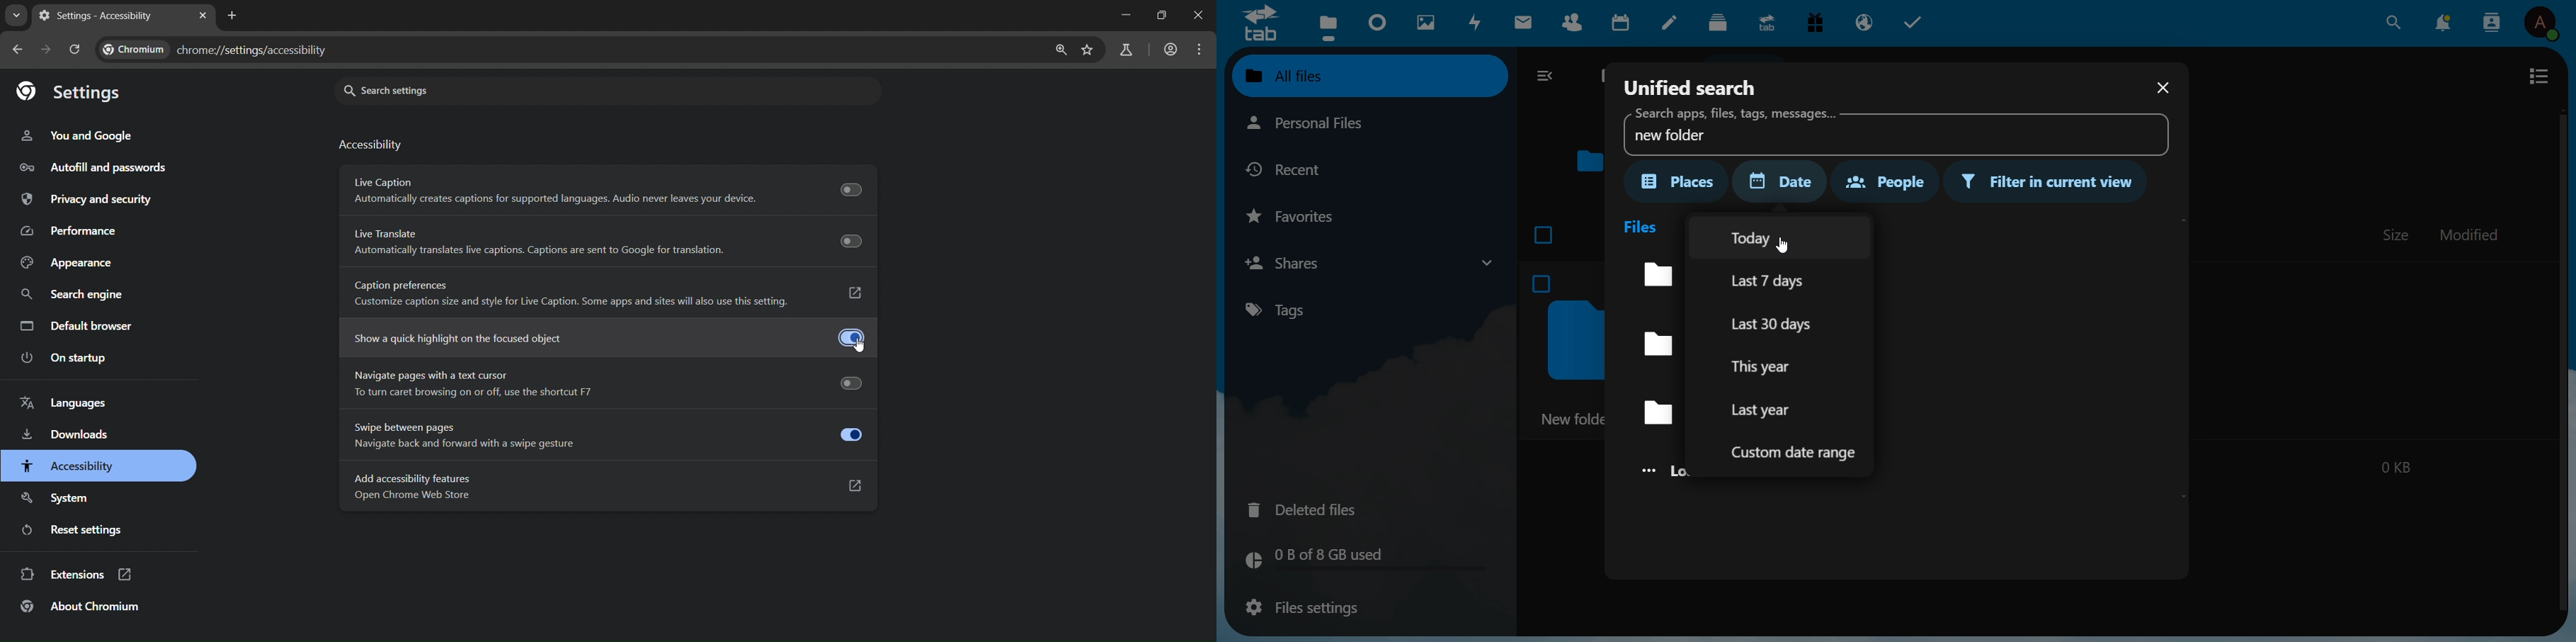 The height and width of the screenshot is (644, 2576). Describe the element at coordinates (1259, 23) in the screenshot. I see `logo` at that location.